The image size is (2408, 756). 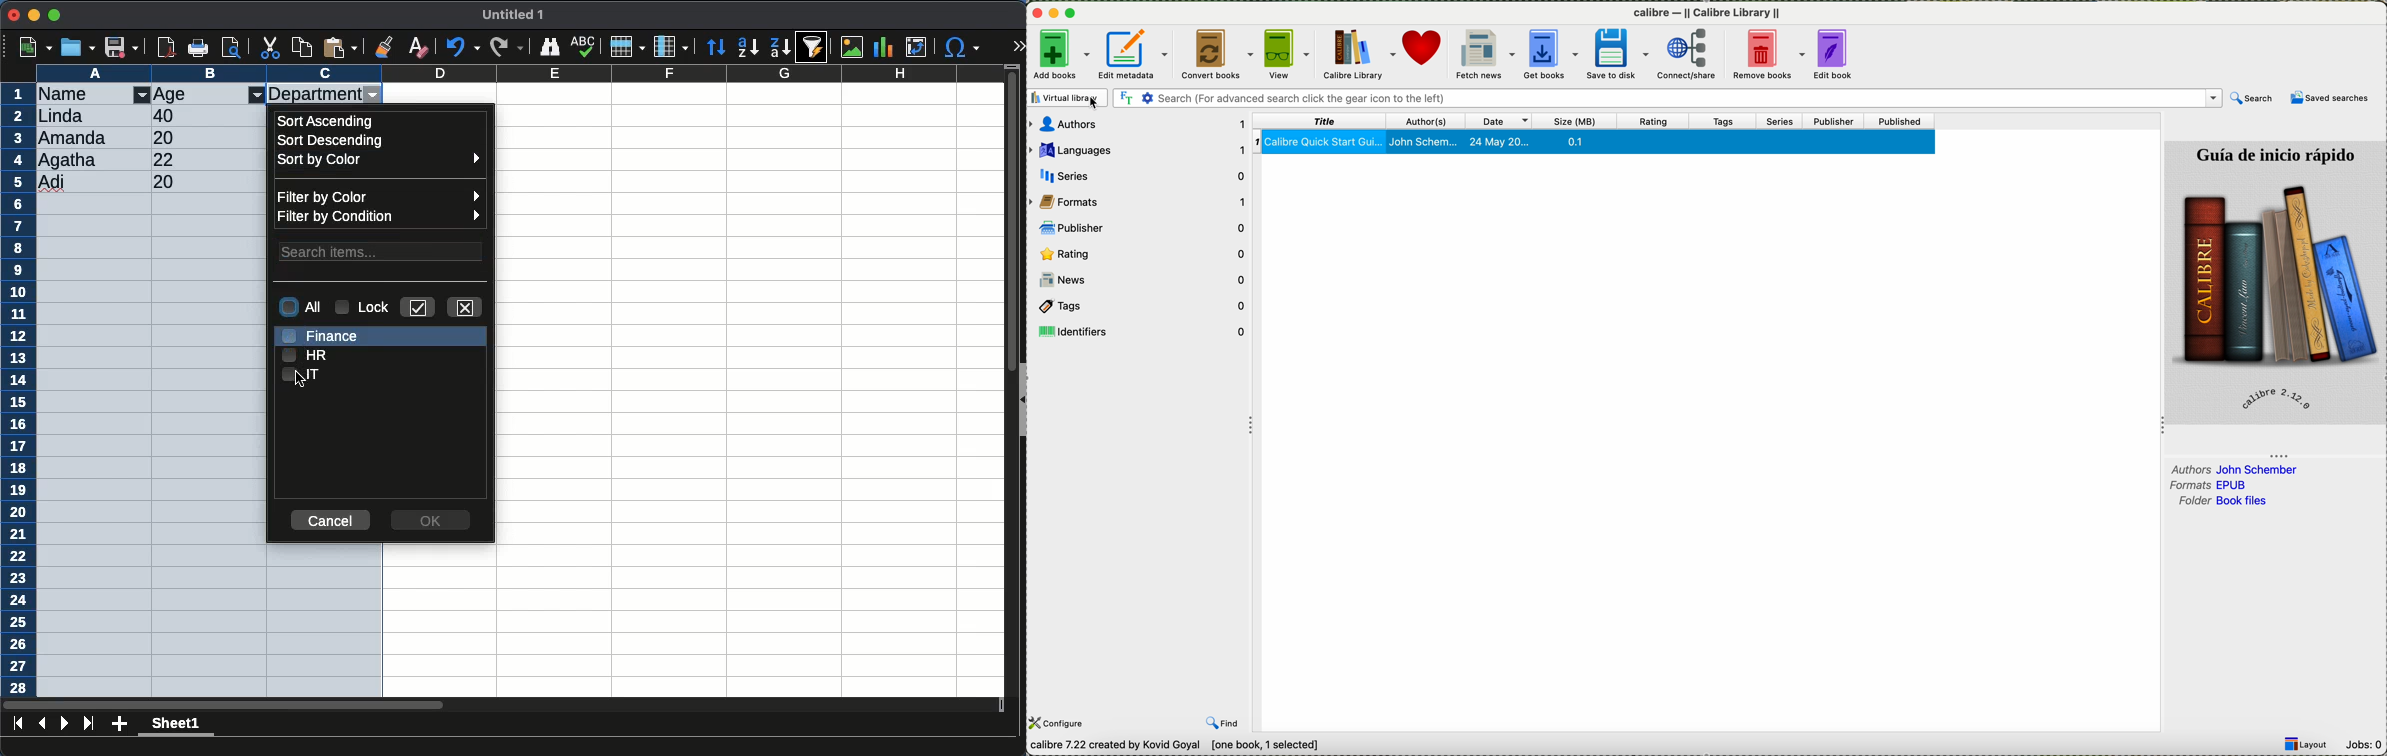 What do you see at coordinates (418, 46) in the screenshot?
I see `clear formatting` at bounding box center [418, 46].